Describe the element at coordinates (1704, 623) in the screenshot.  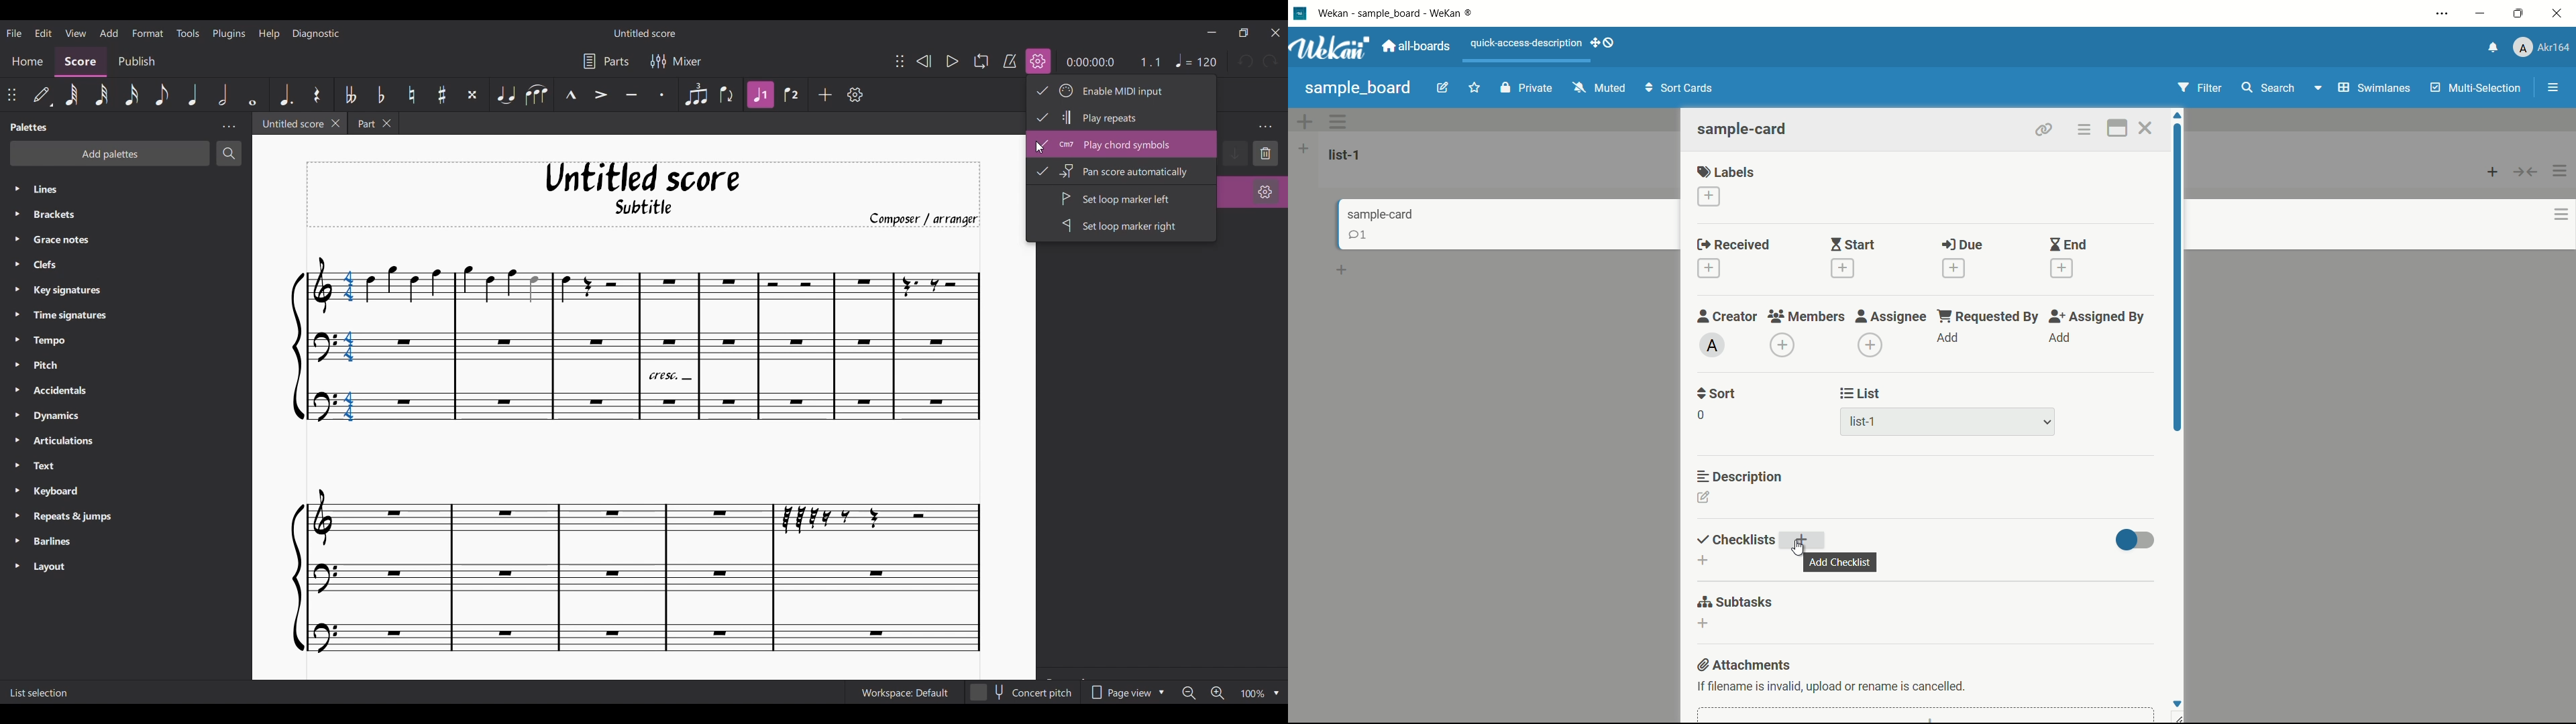
I see `add subtasks` at that location.